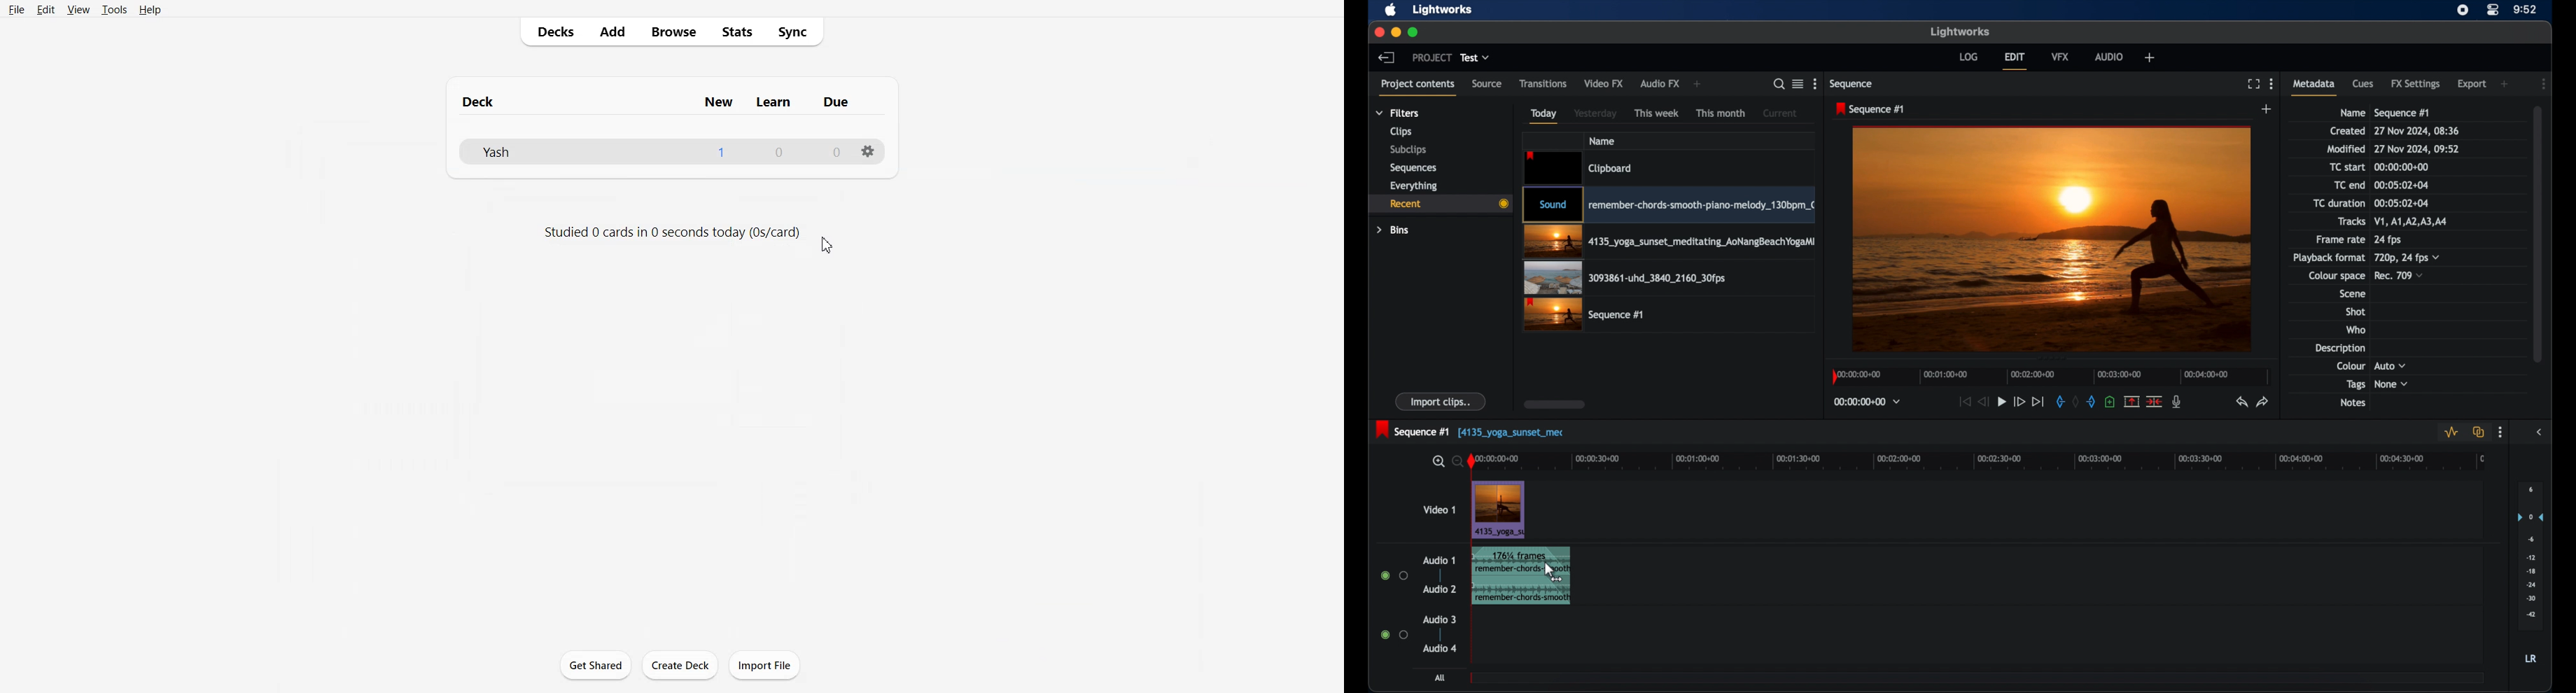 The height and width of the screenshot is (700, 2576). What do you see at coordinates (1669, 242) in the screenshot?
I see `video clip` at bounding box center [1669, 242].